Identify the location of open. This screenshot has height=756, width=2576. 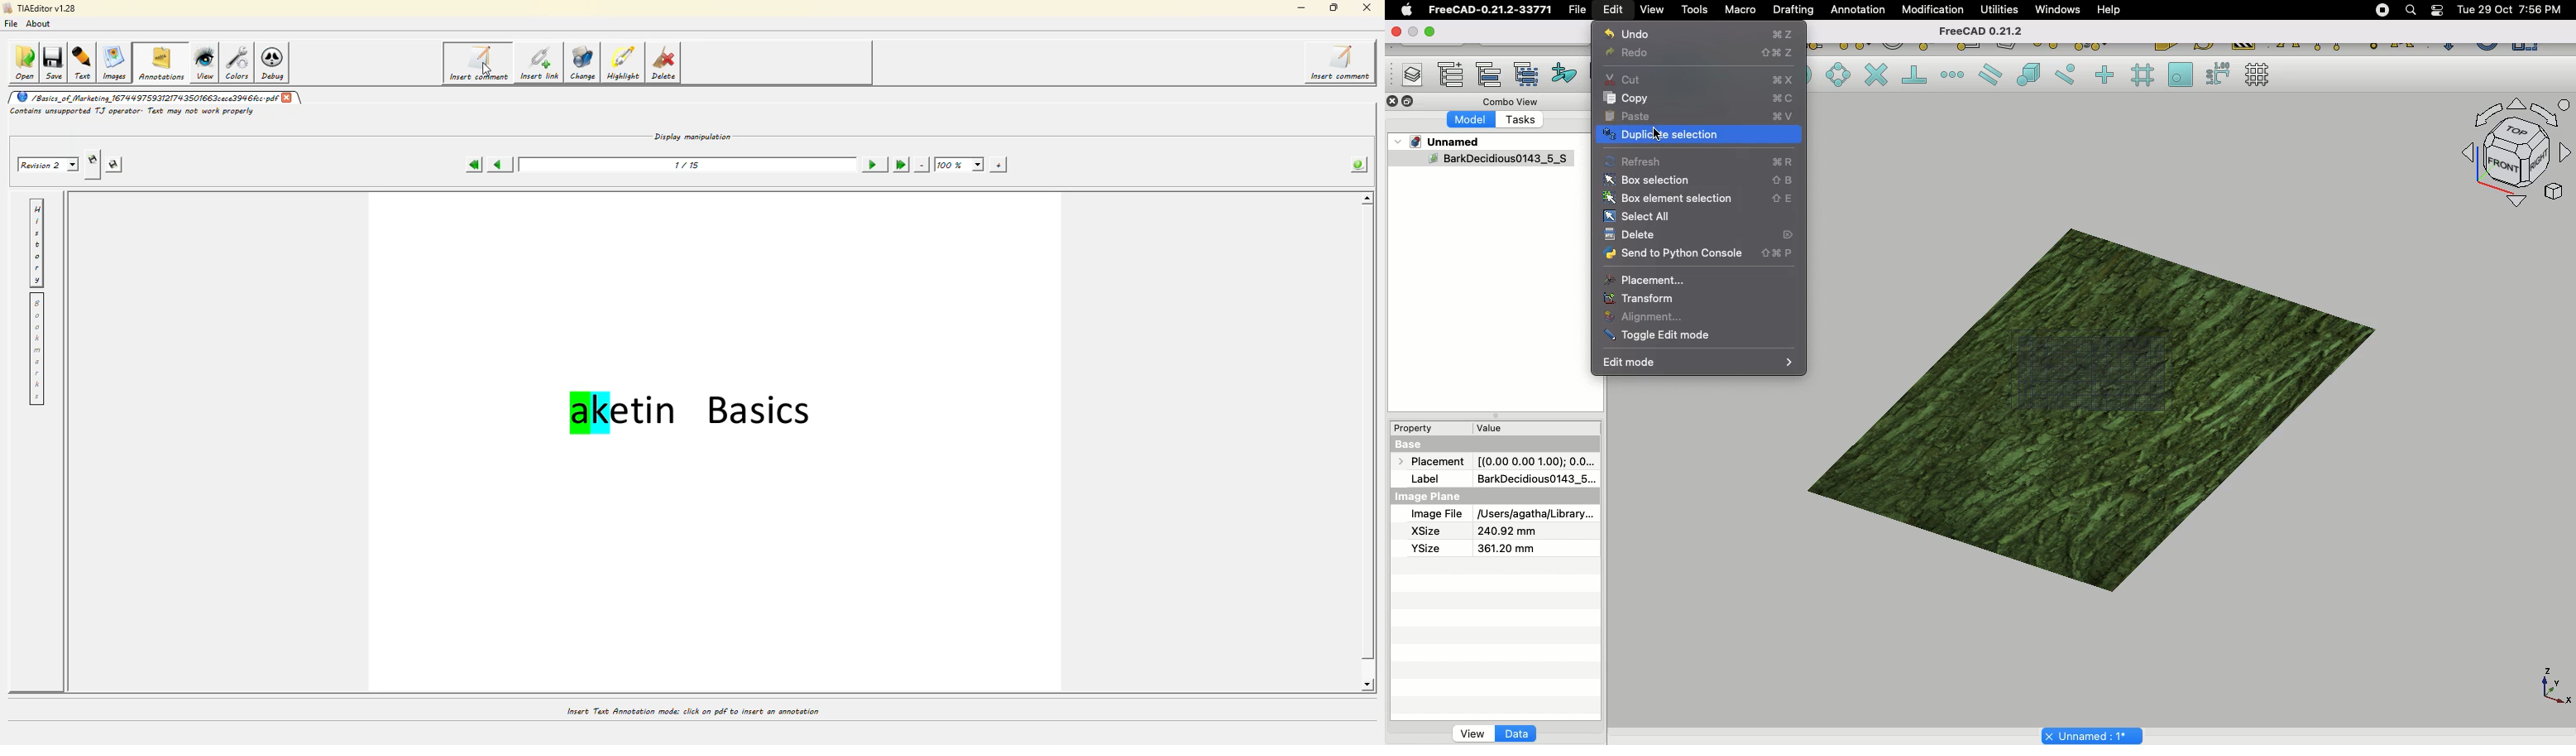
(1434, 32).